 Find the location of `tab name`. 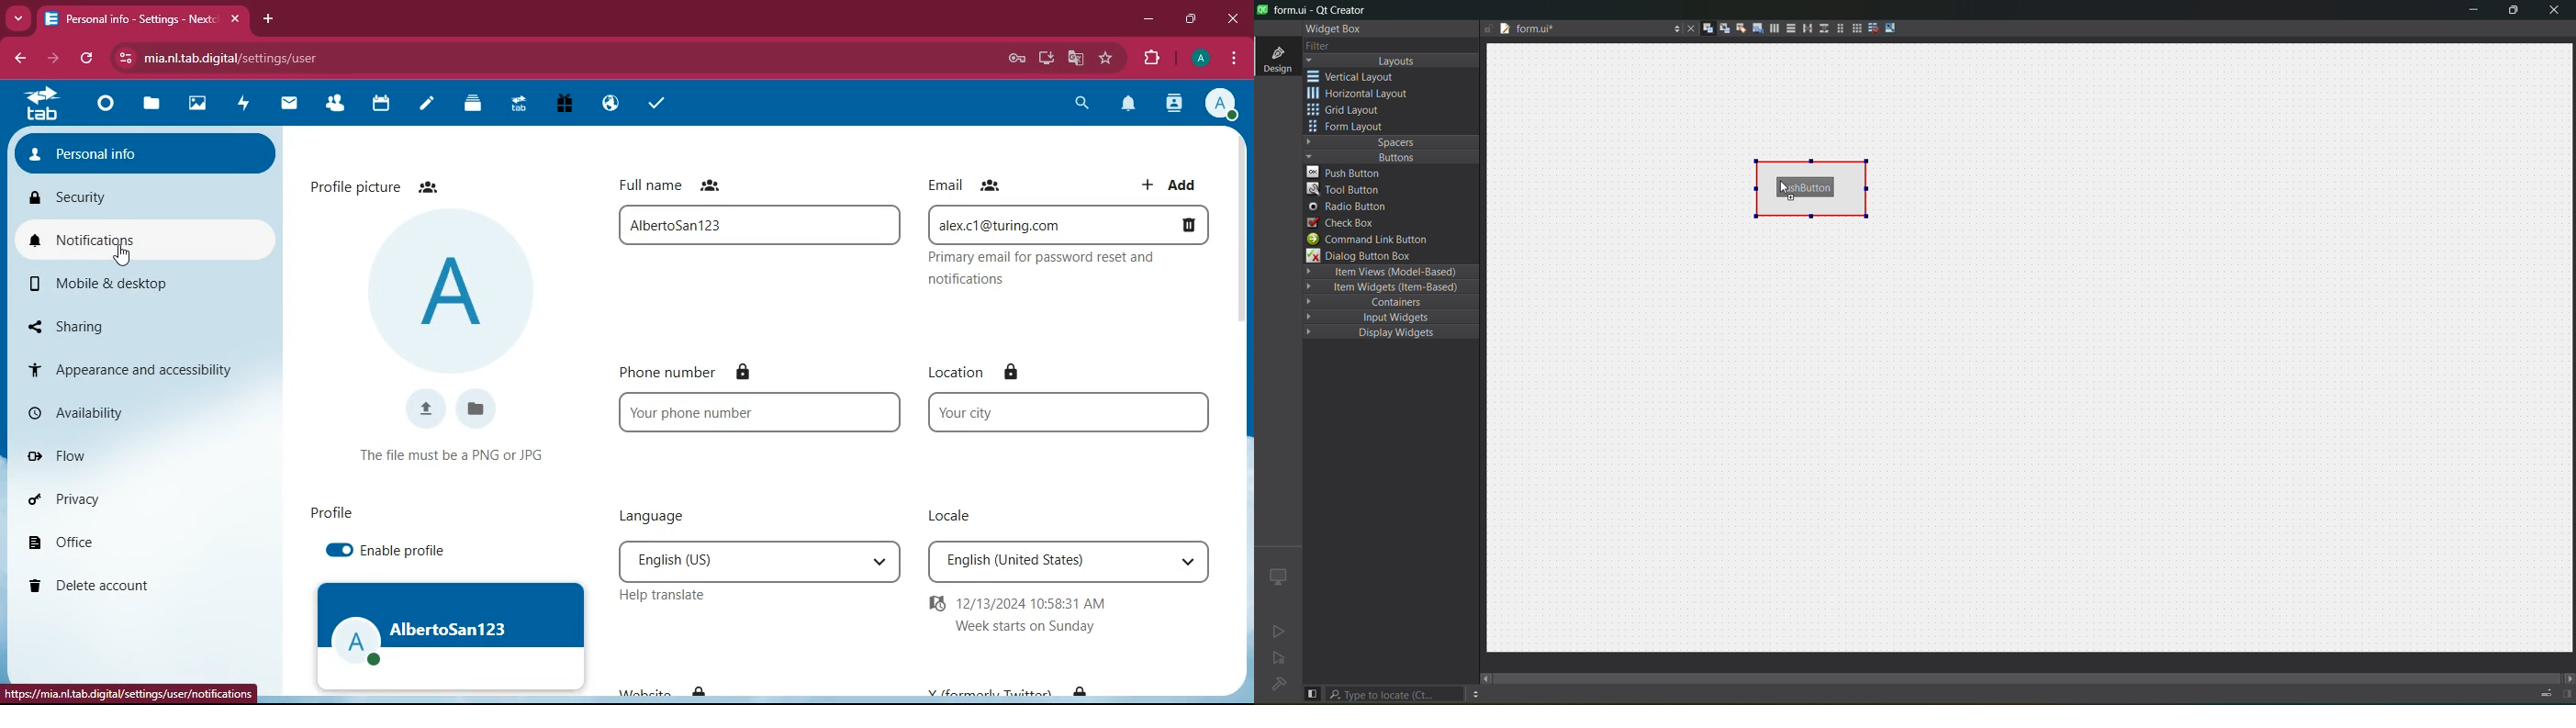

tab name is located at coordinates (1569, 30).